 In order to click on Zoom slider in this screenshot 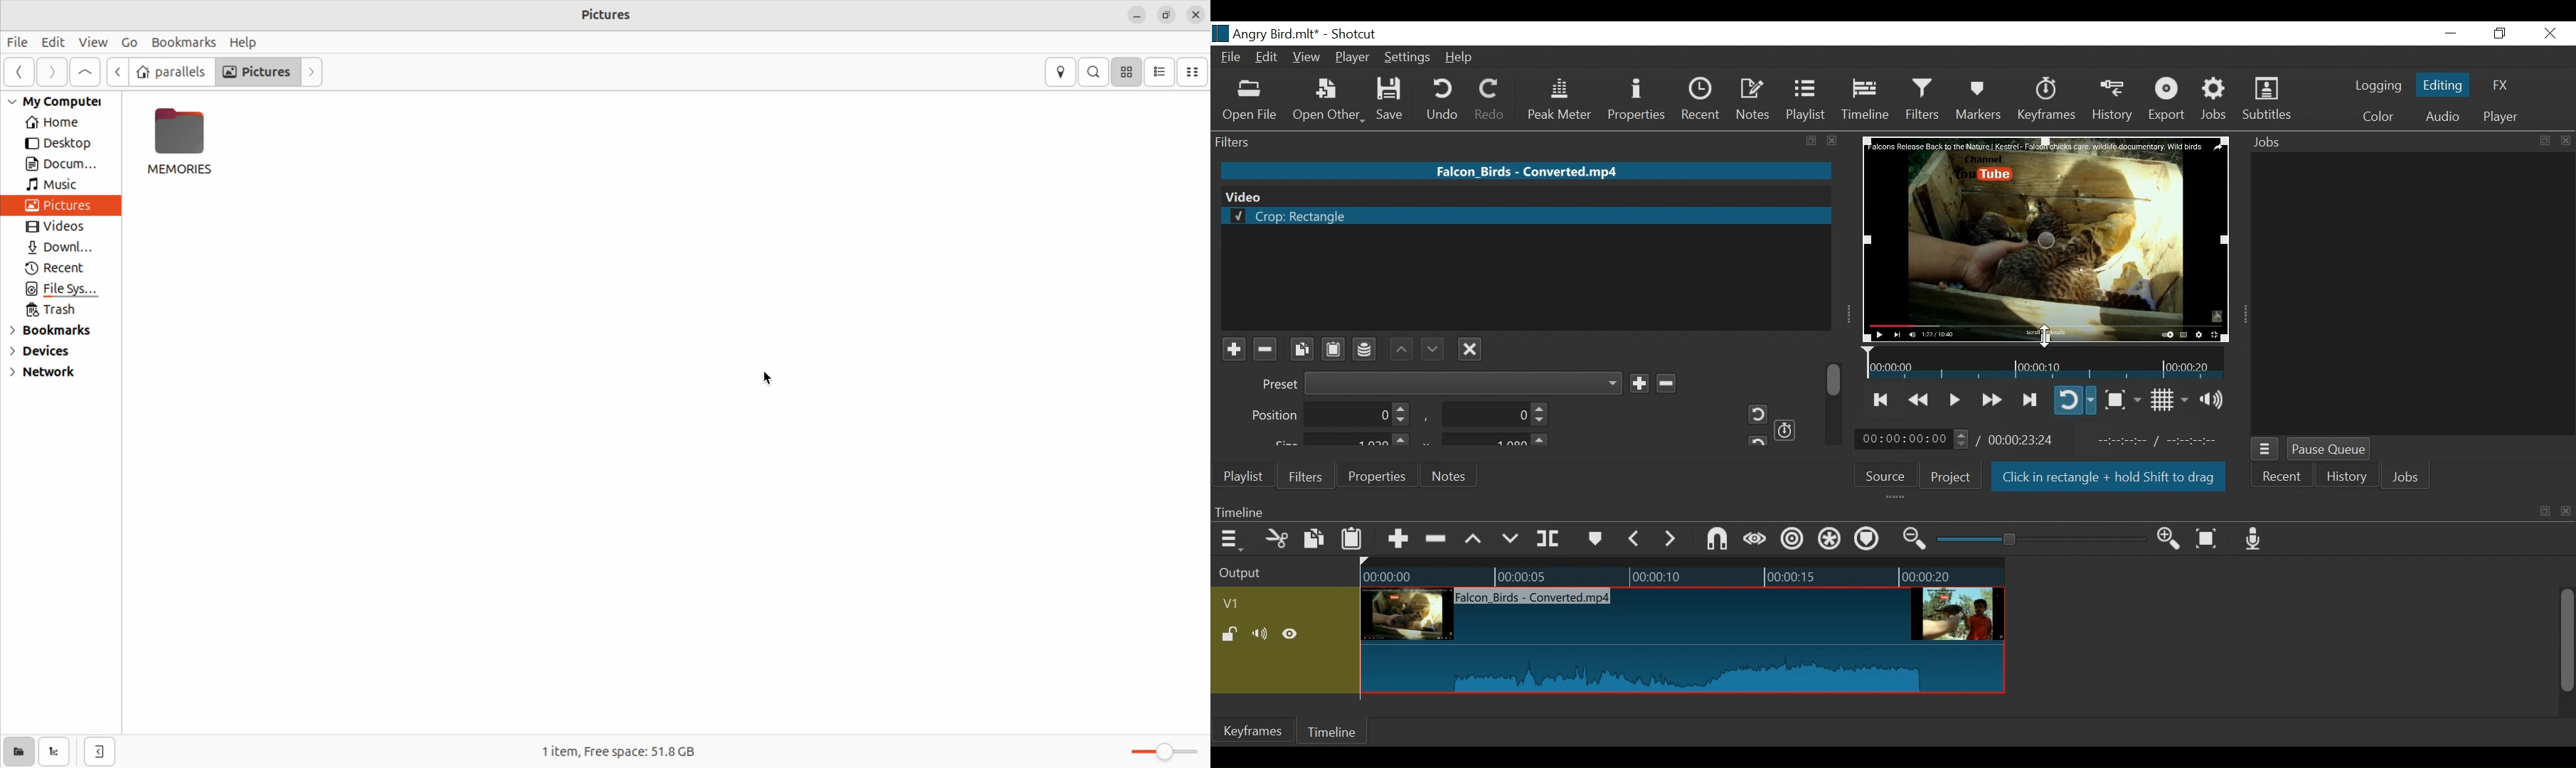, I will do `click(2044, 539)`.